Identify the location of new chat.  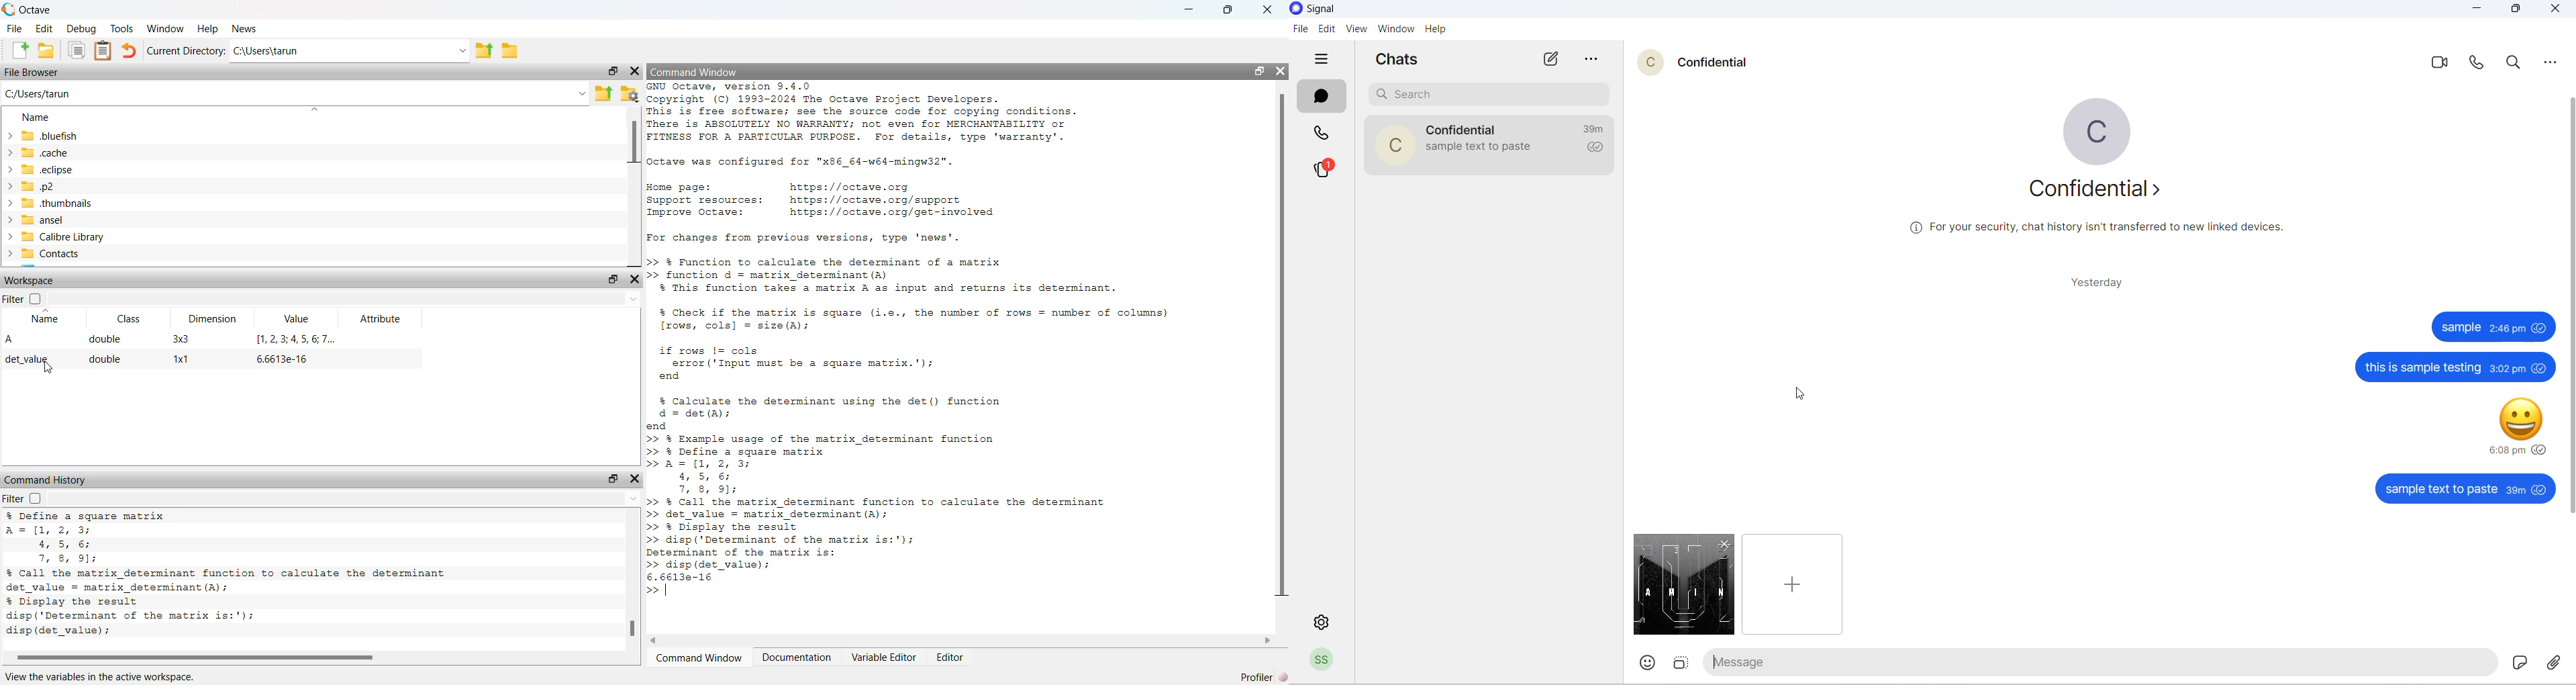
(1553, 60).